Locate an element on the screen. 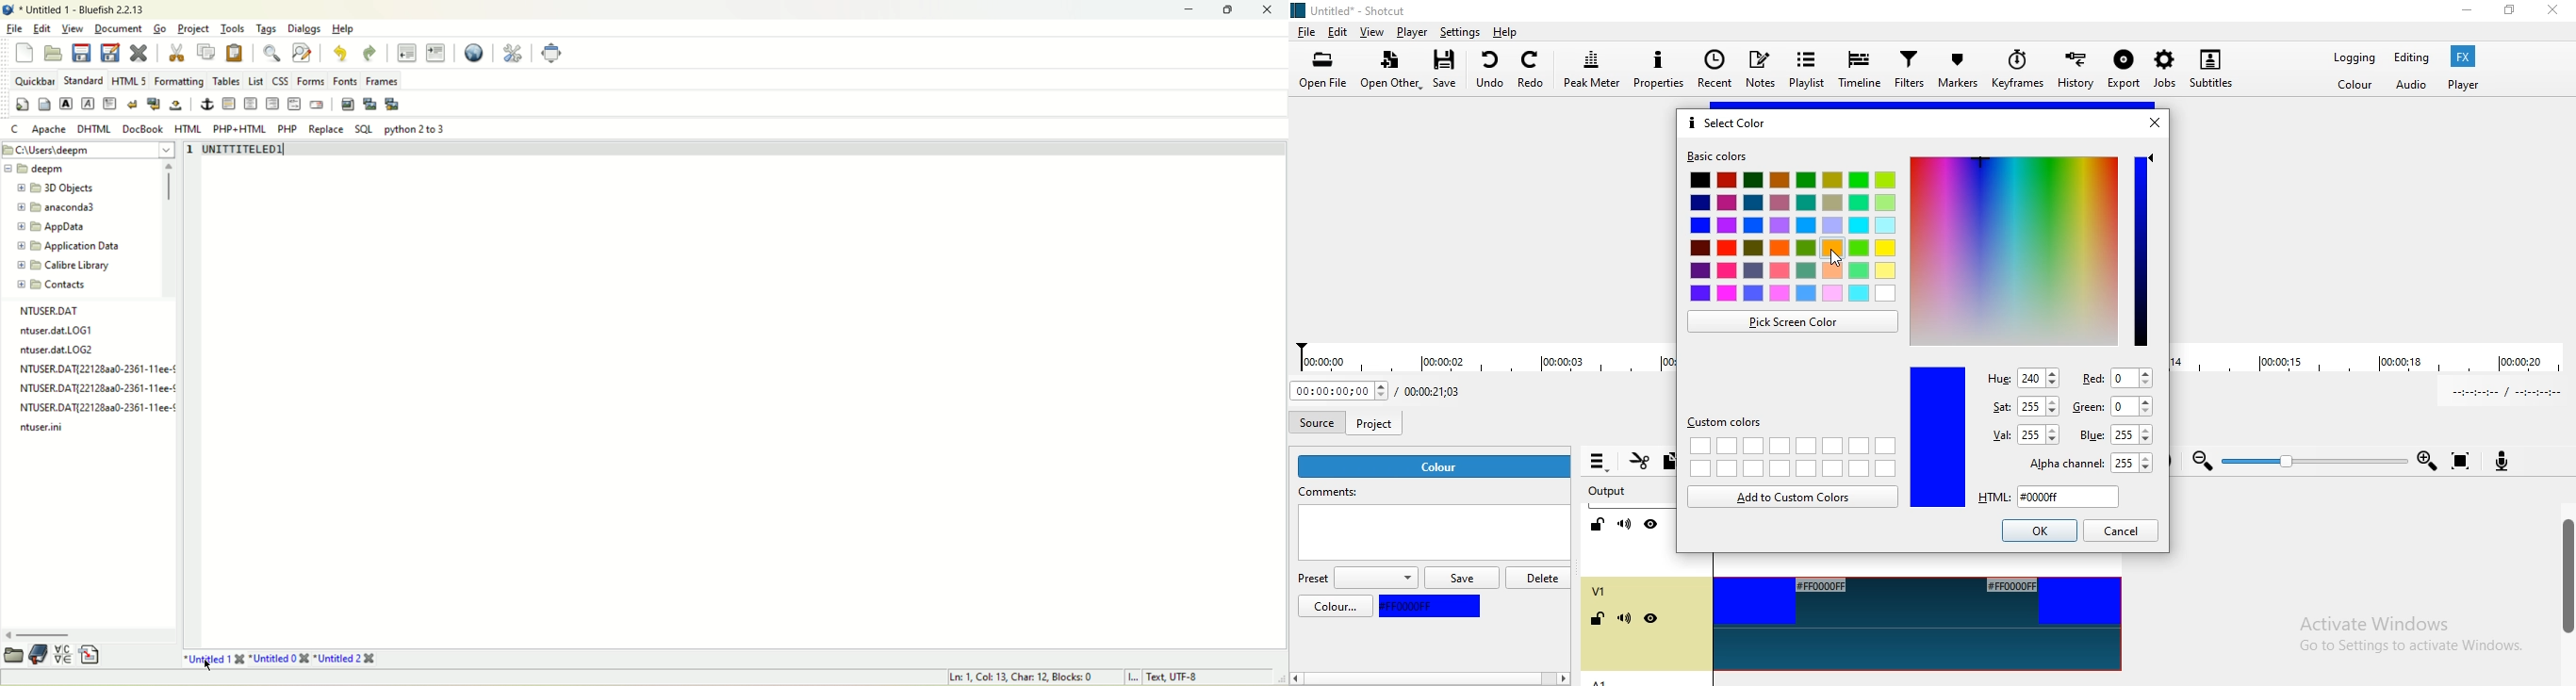 This screenshot has width=2576, height=700. Zoom in is located at coordinates (2427, 462).